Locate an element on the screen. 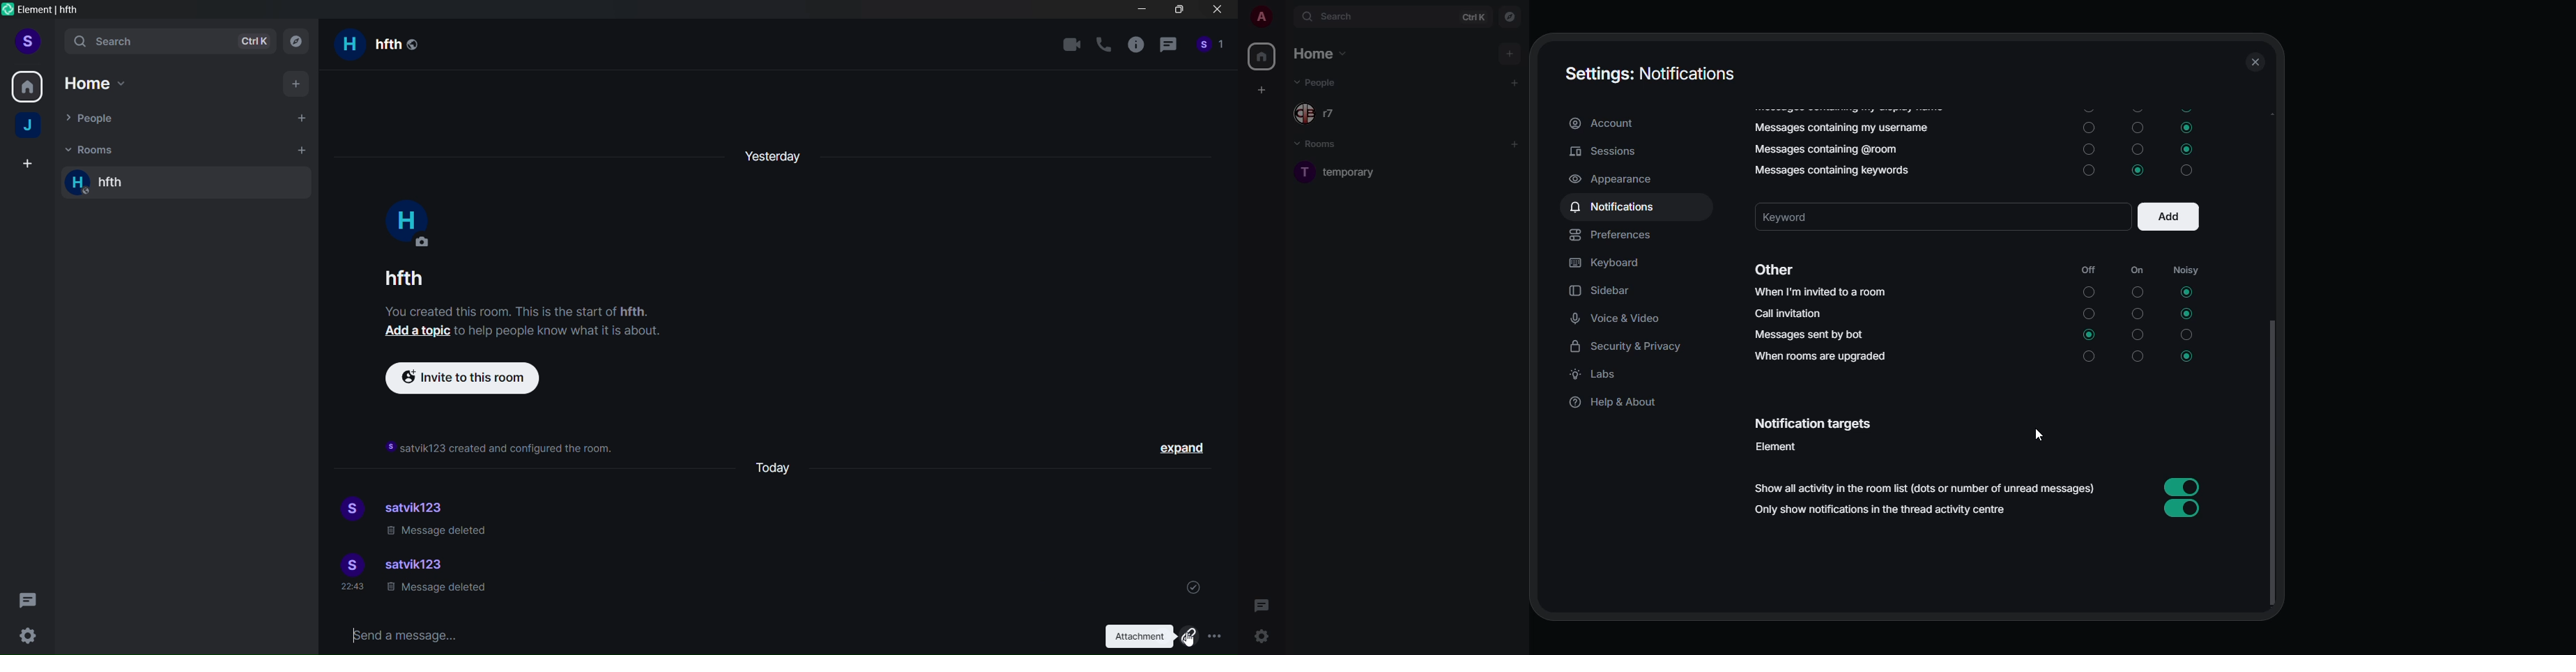  display picture is located at coordinates (349, 565).